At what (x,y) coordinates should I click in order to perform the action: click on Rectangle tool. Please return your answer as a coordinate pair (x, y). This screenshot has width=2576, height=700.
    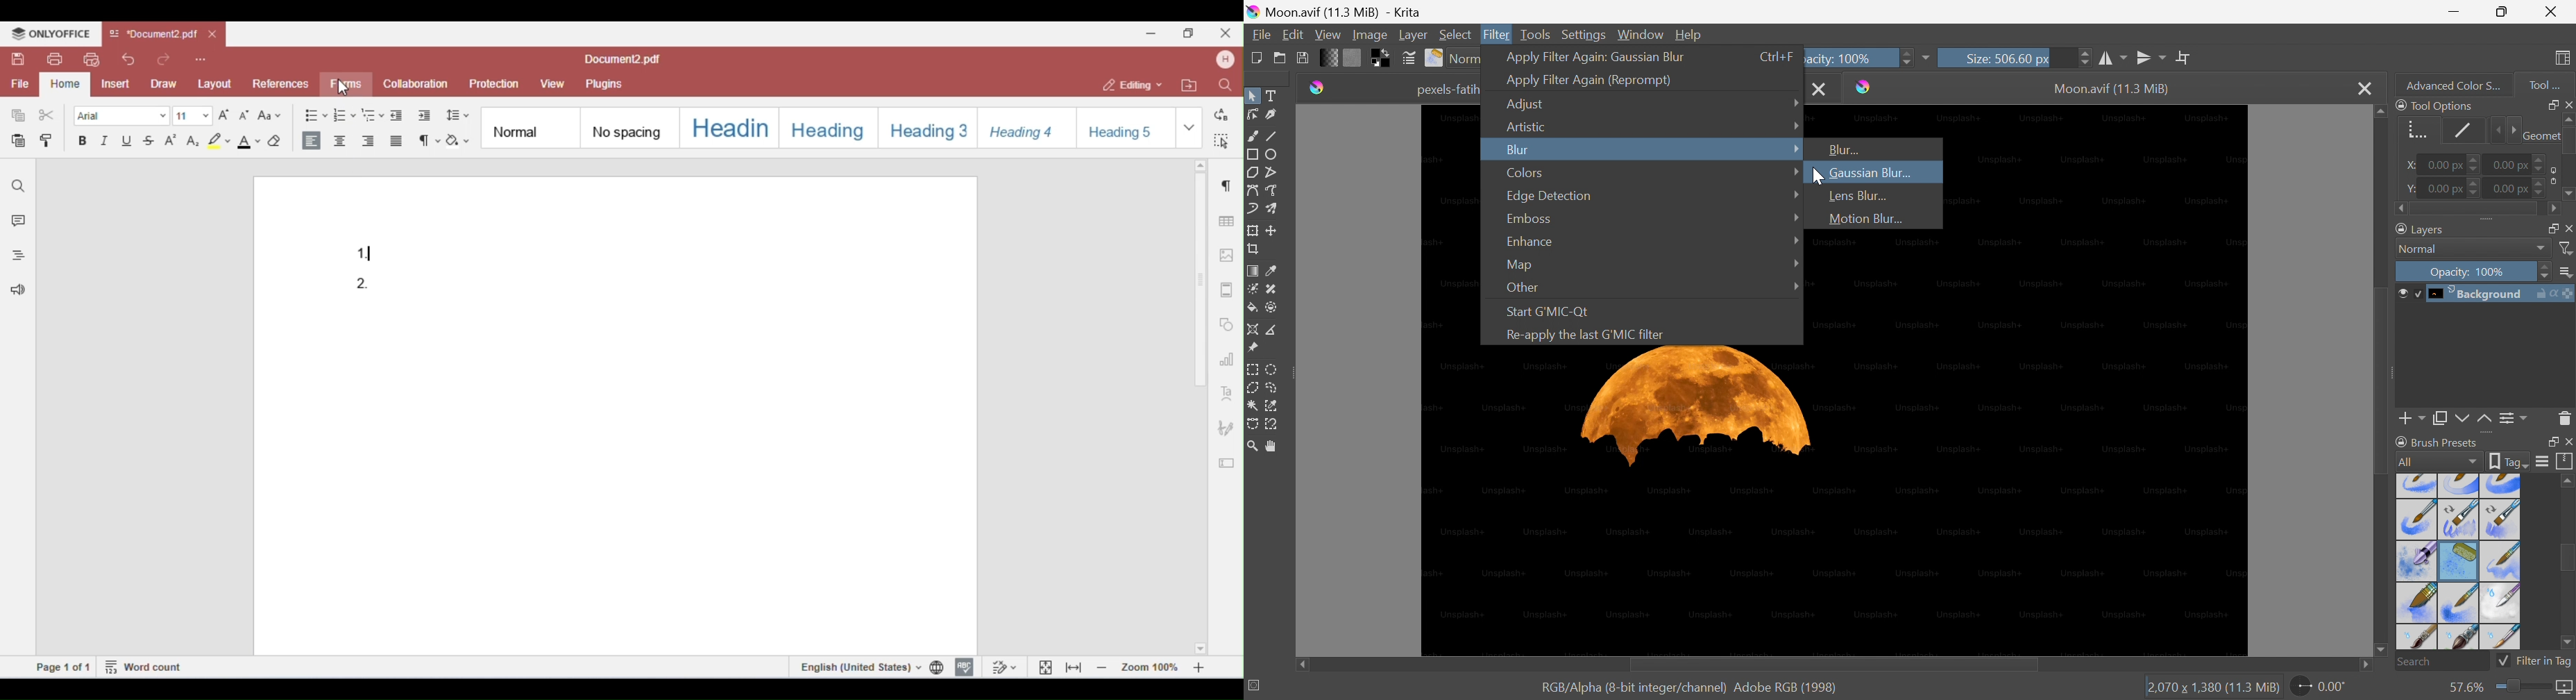
    Looking at the image, I should click on (1252, 154).